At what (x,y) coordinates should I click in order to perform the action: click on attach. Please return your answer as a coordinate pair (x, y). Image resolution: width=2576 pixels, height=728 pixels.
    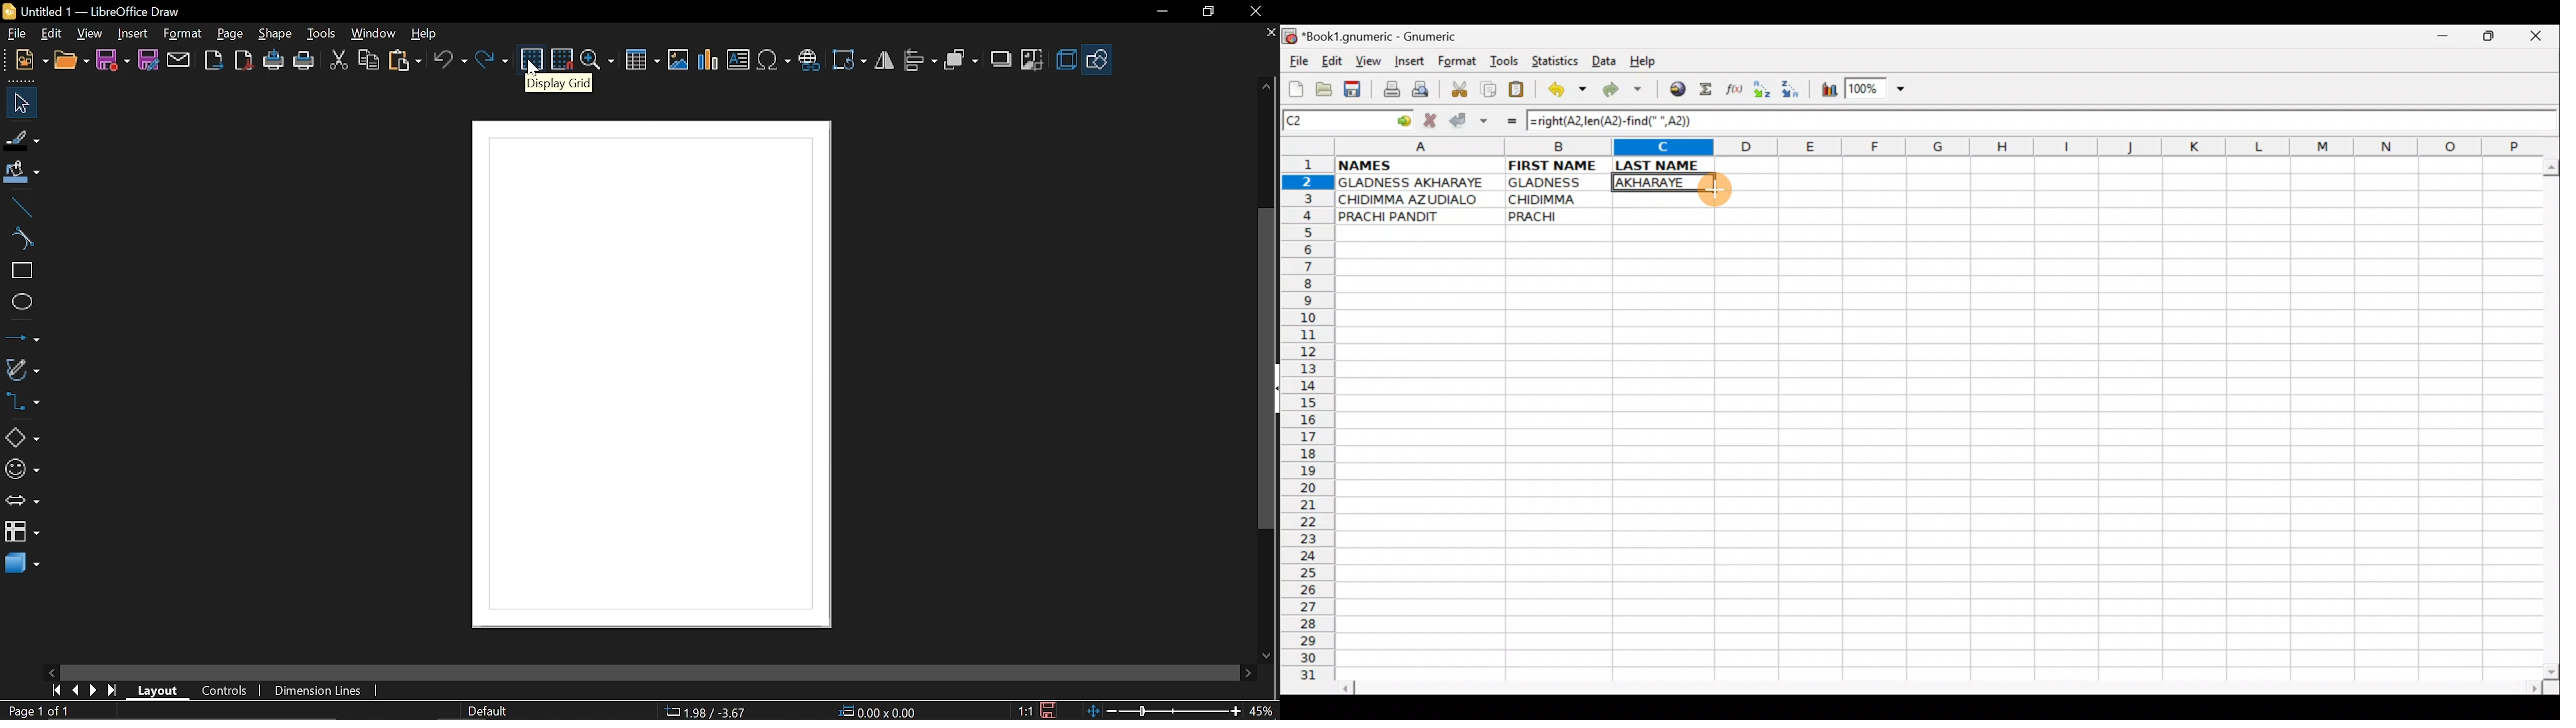
    Looking at the image, I should click on (180, 61).